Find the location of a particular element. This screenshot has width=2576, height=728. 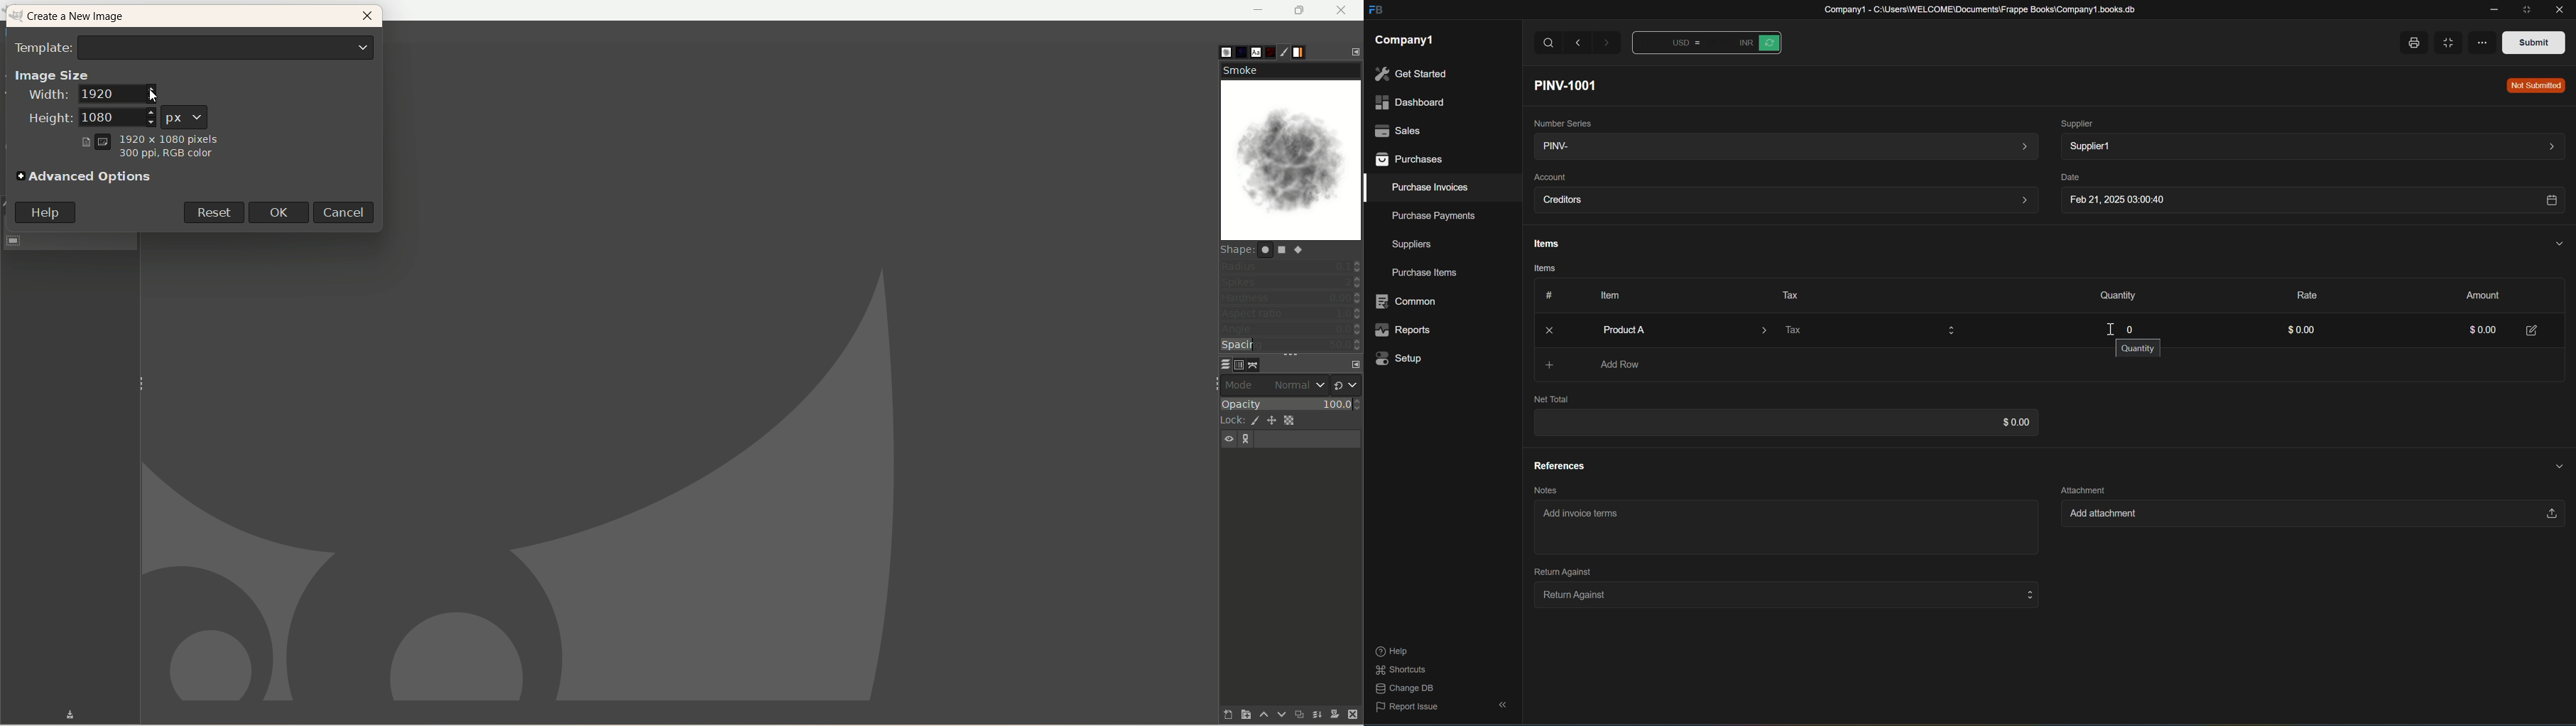

hide is located at coordinates (1500, 706).